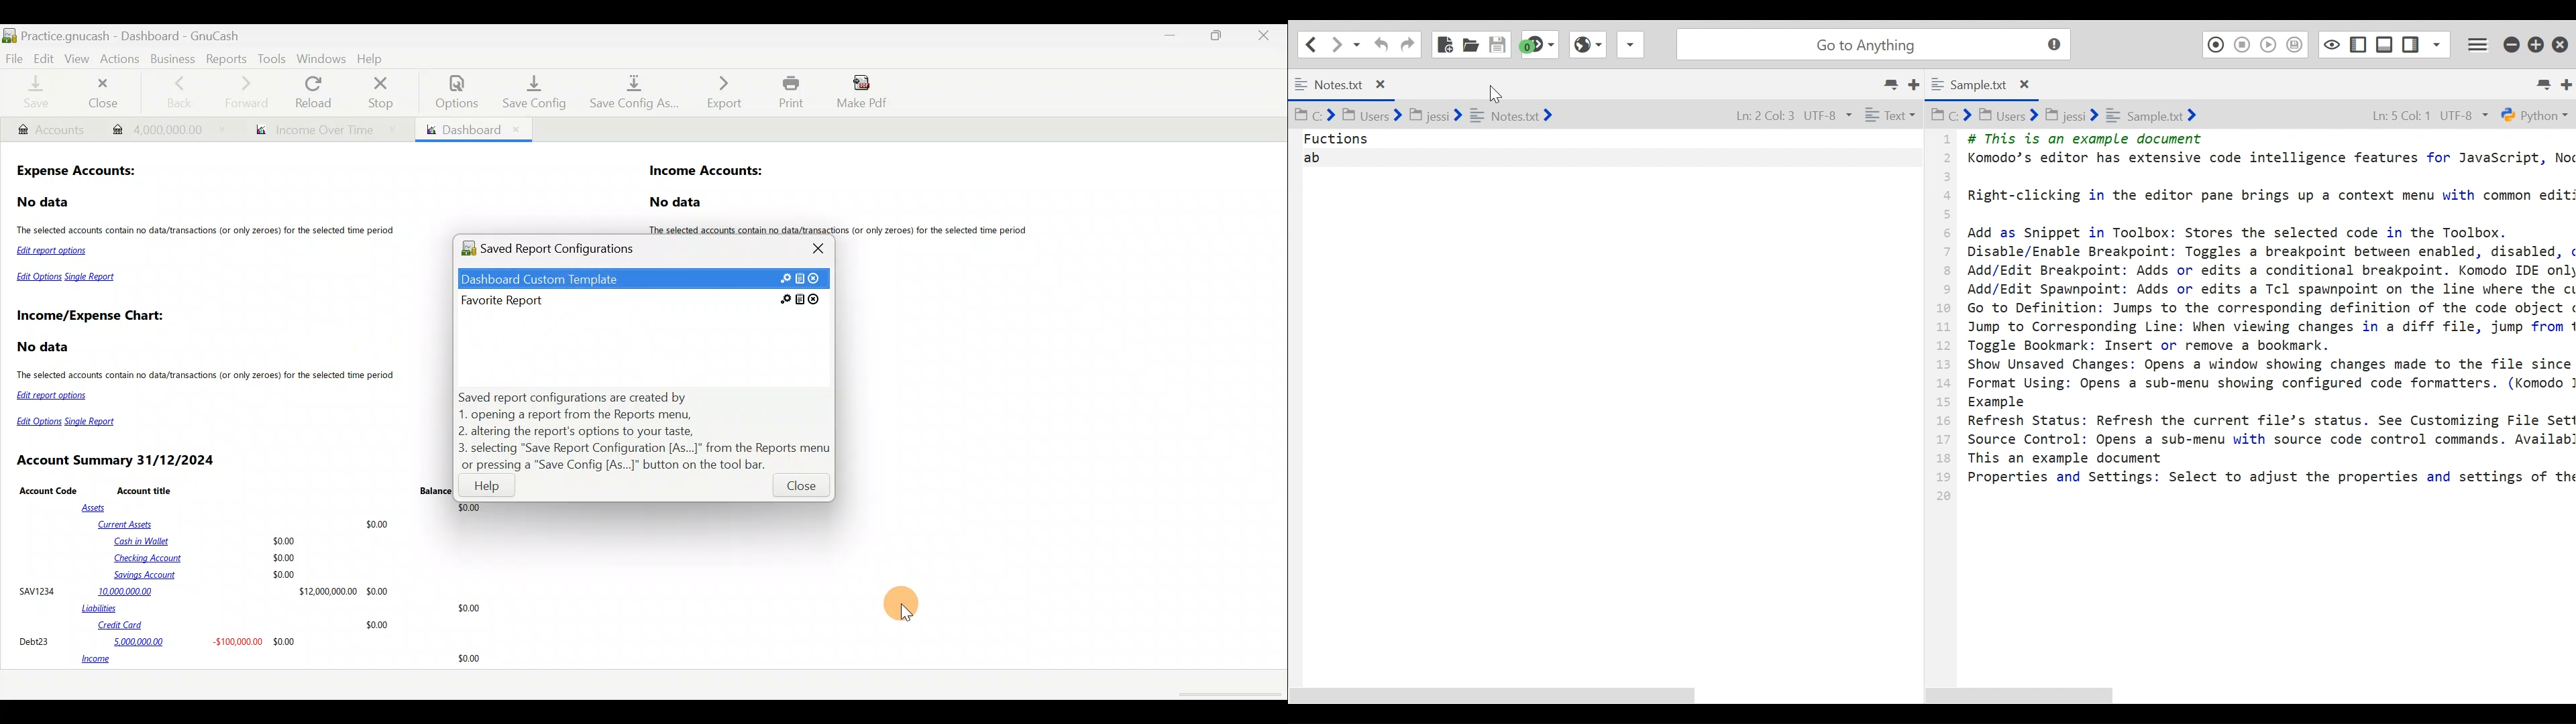  I want to click on Minimise, so click(1173, 36).